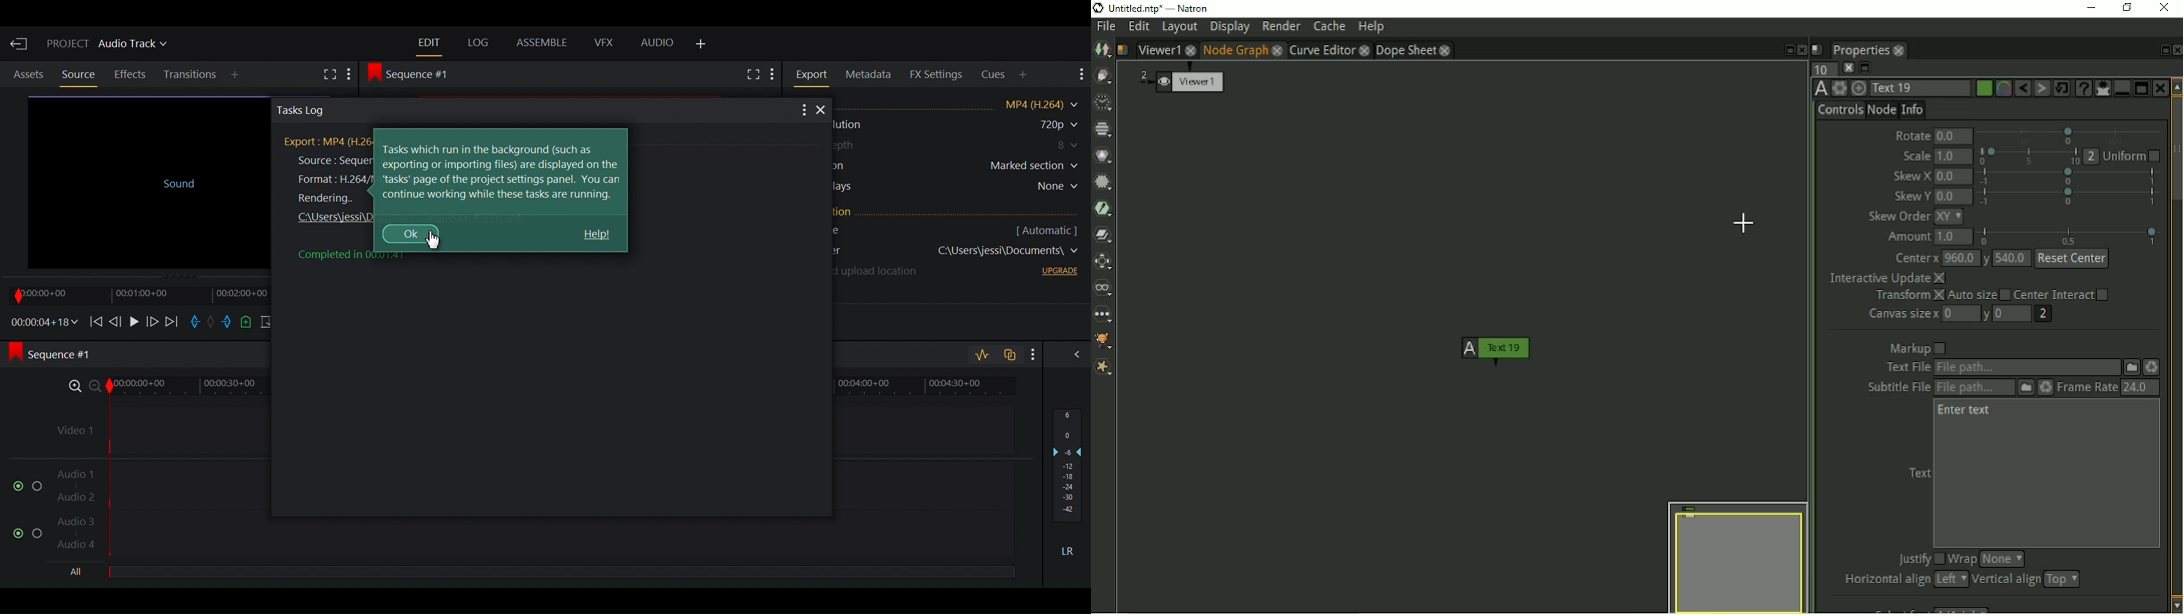 The image size is (2184, 616). What do you see at coordinates (58, 355) in the screenshot?
I see `Sequence #1` at bounding box center [58, 355].